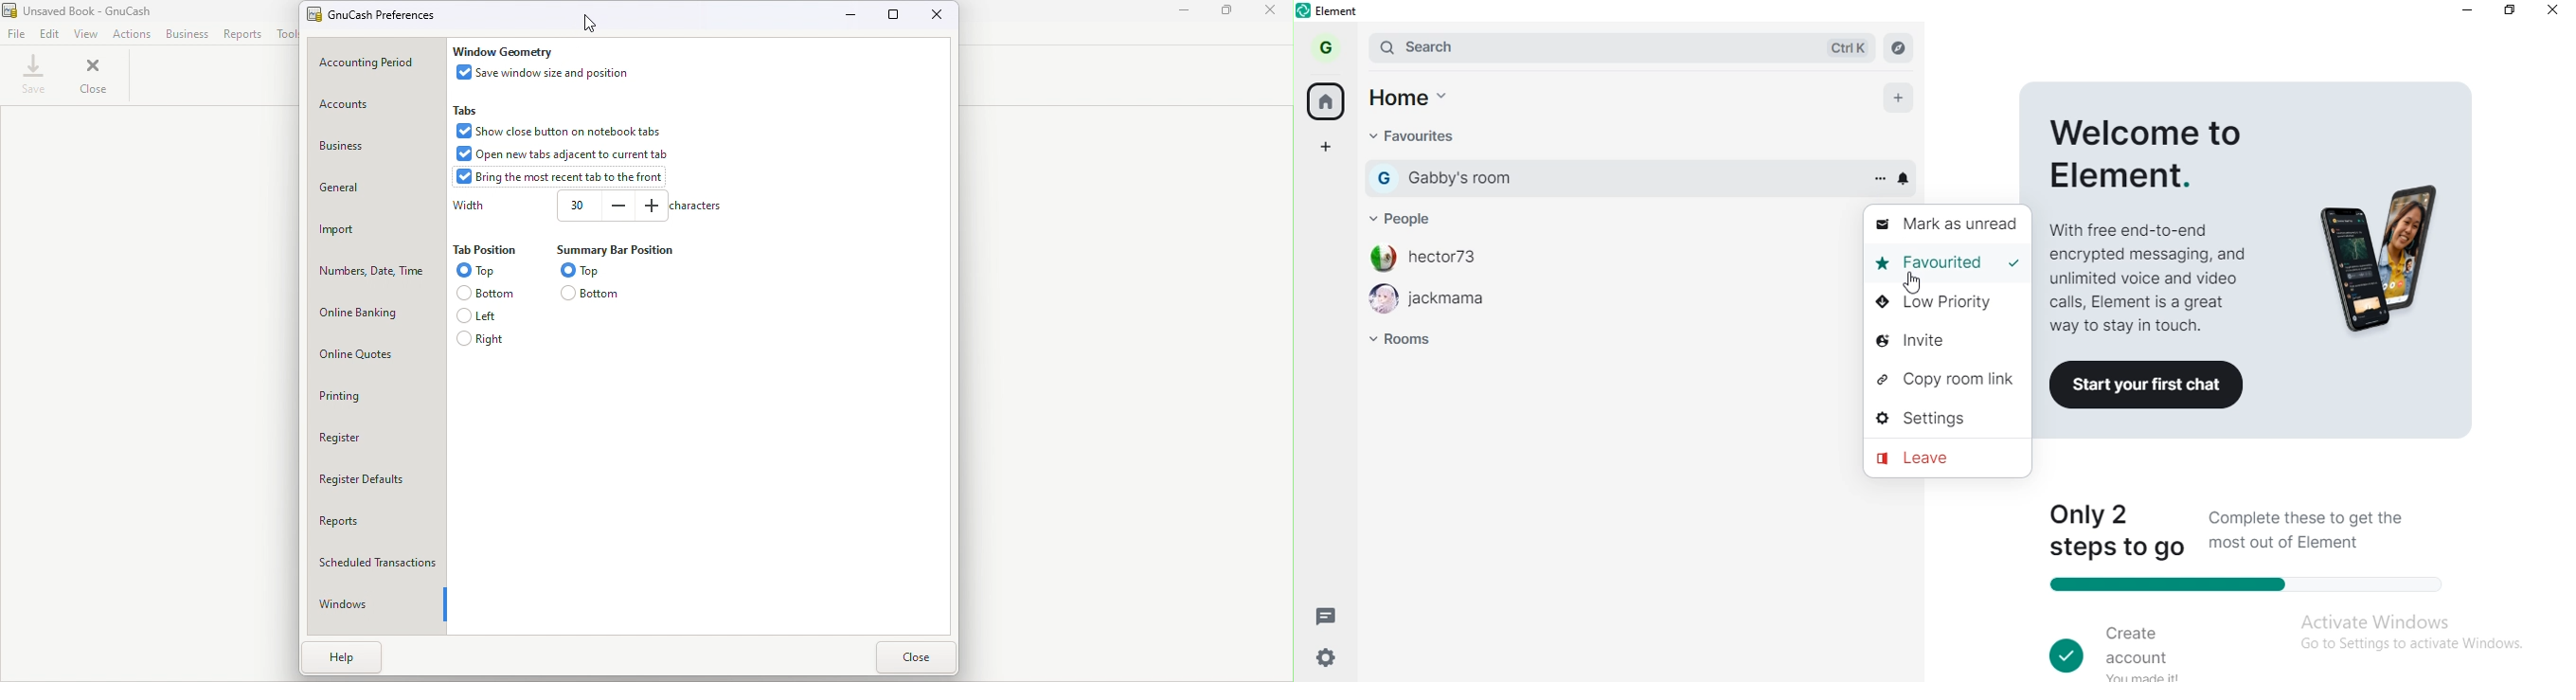 The width and height of the screenshot is (2576, 700). Describe the element at coordinates (1382, 258) in the screenshot. I see `profile image` at that location.